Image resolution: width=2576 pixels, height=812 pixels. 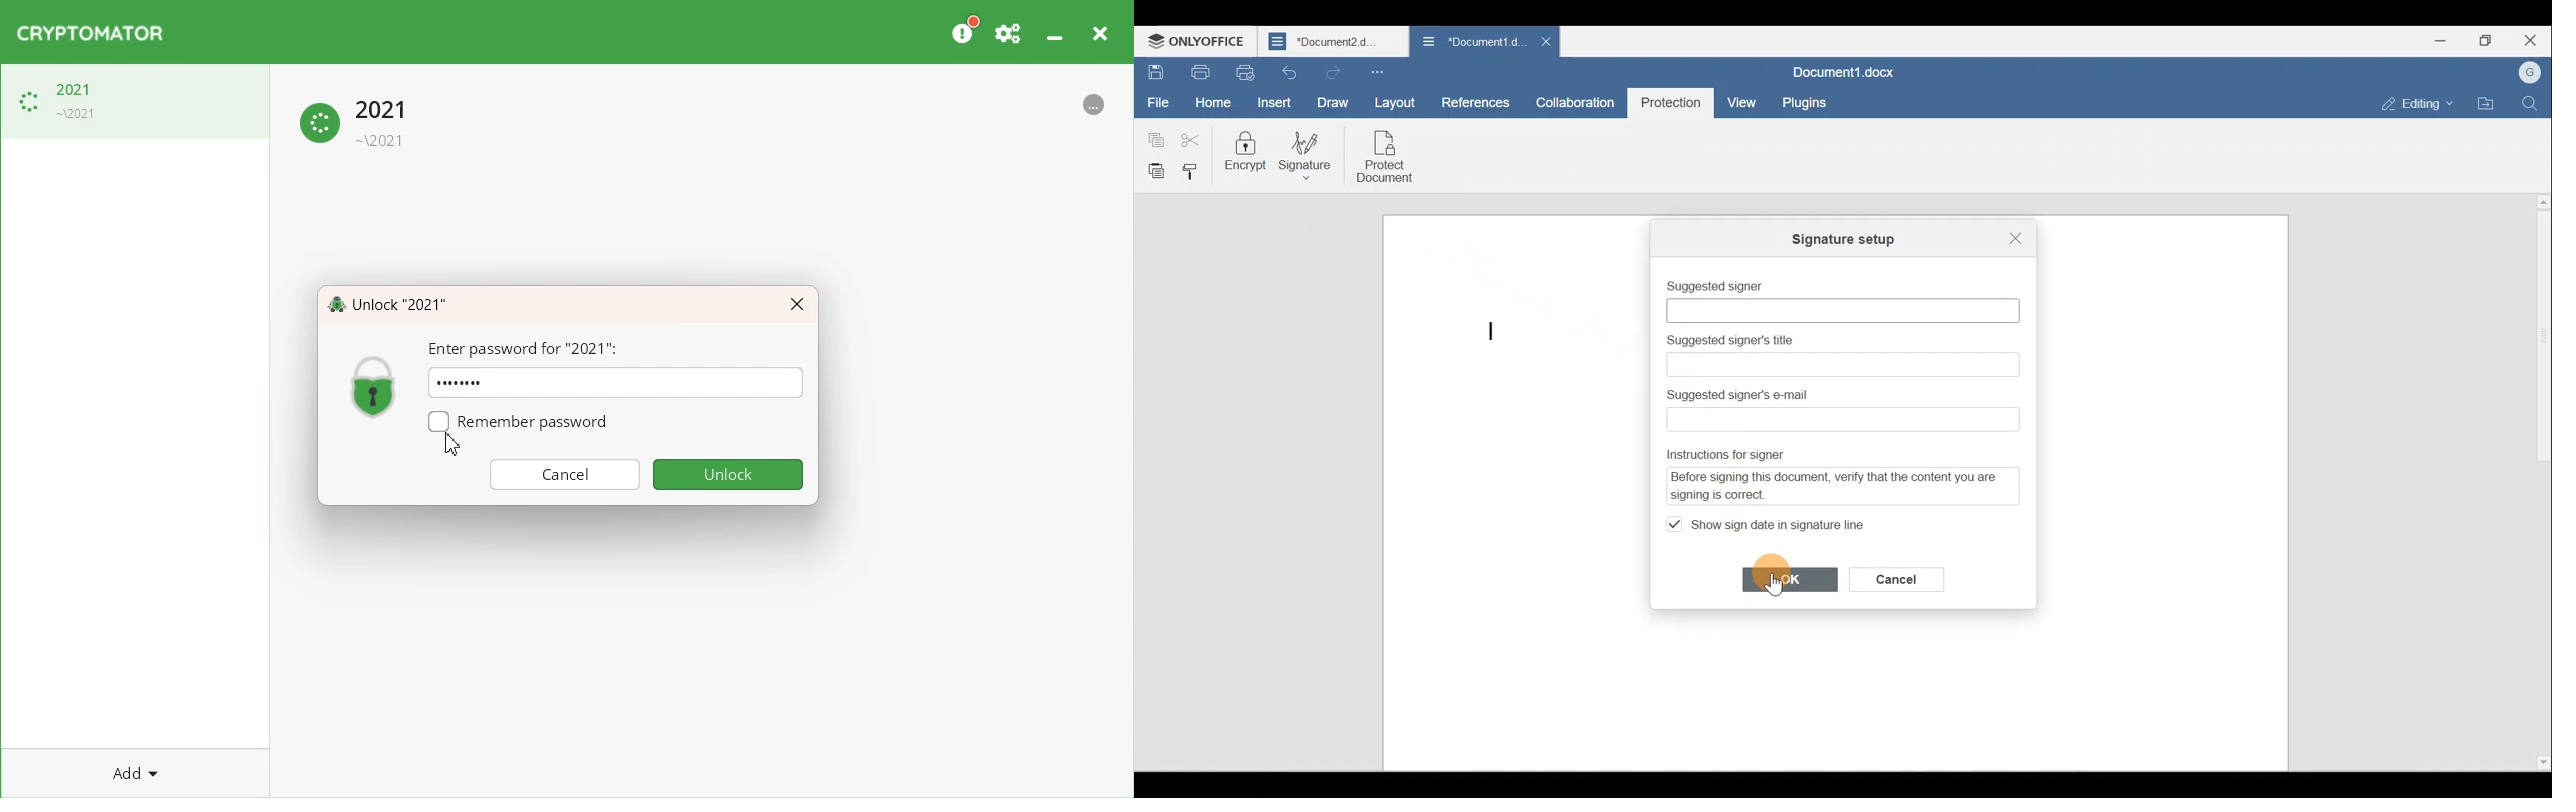 I want to click on Print file, so click(x=1200, y=72).